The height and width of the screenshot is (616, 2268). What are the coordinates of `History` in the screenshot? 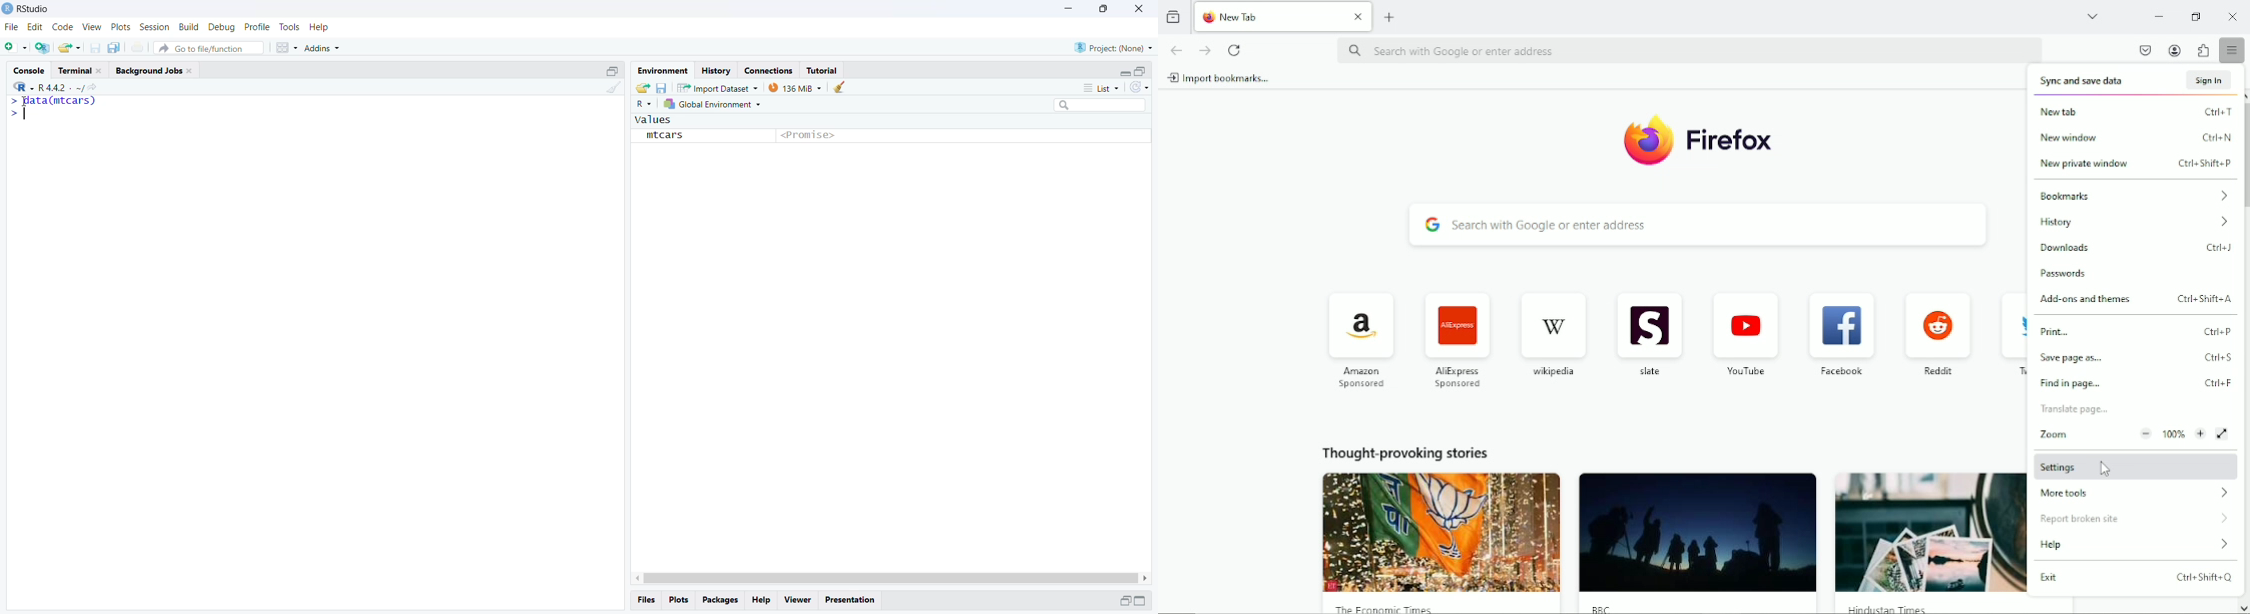 It's located at (715, 70).